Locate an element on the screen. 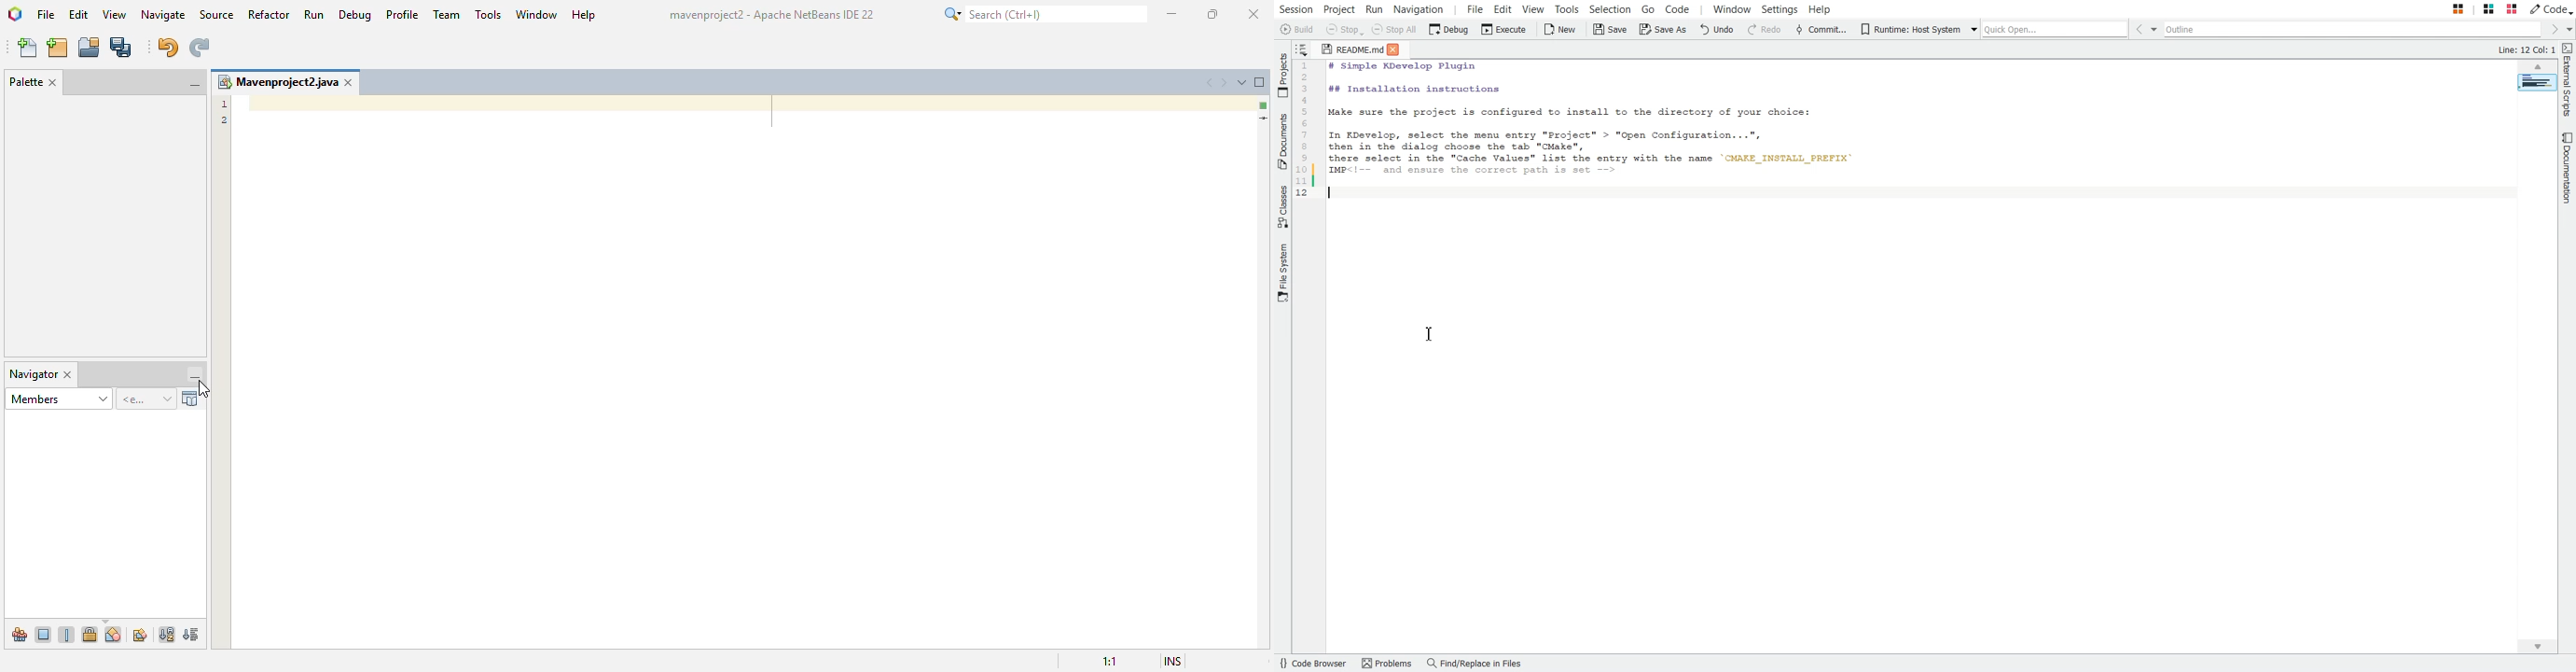  Quick Open is located at coordinates (2051, 29).